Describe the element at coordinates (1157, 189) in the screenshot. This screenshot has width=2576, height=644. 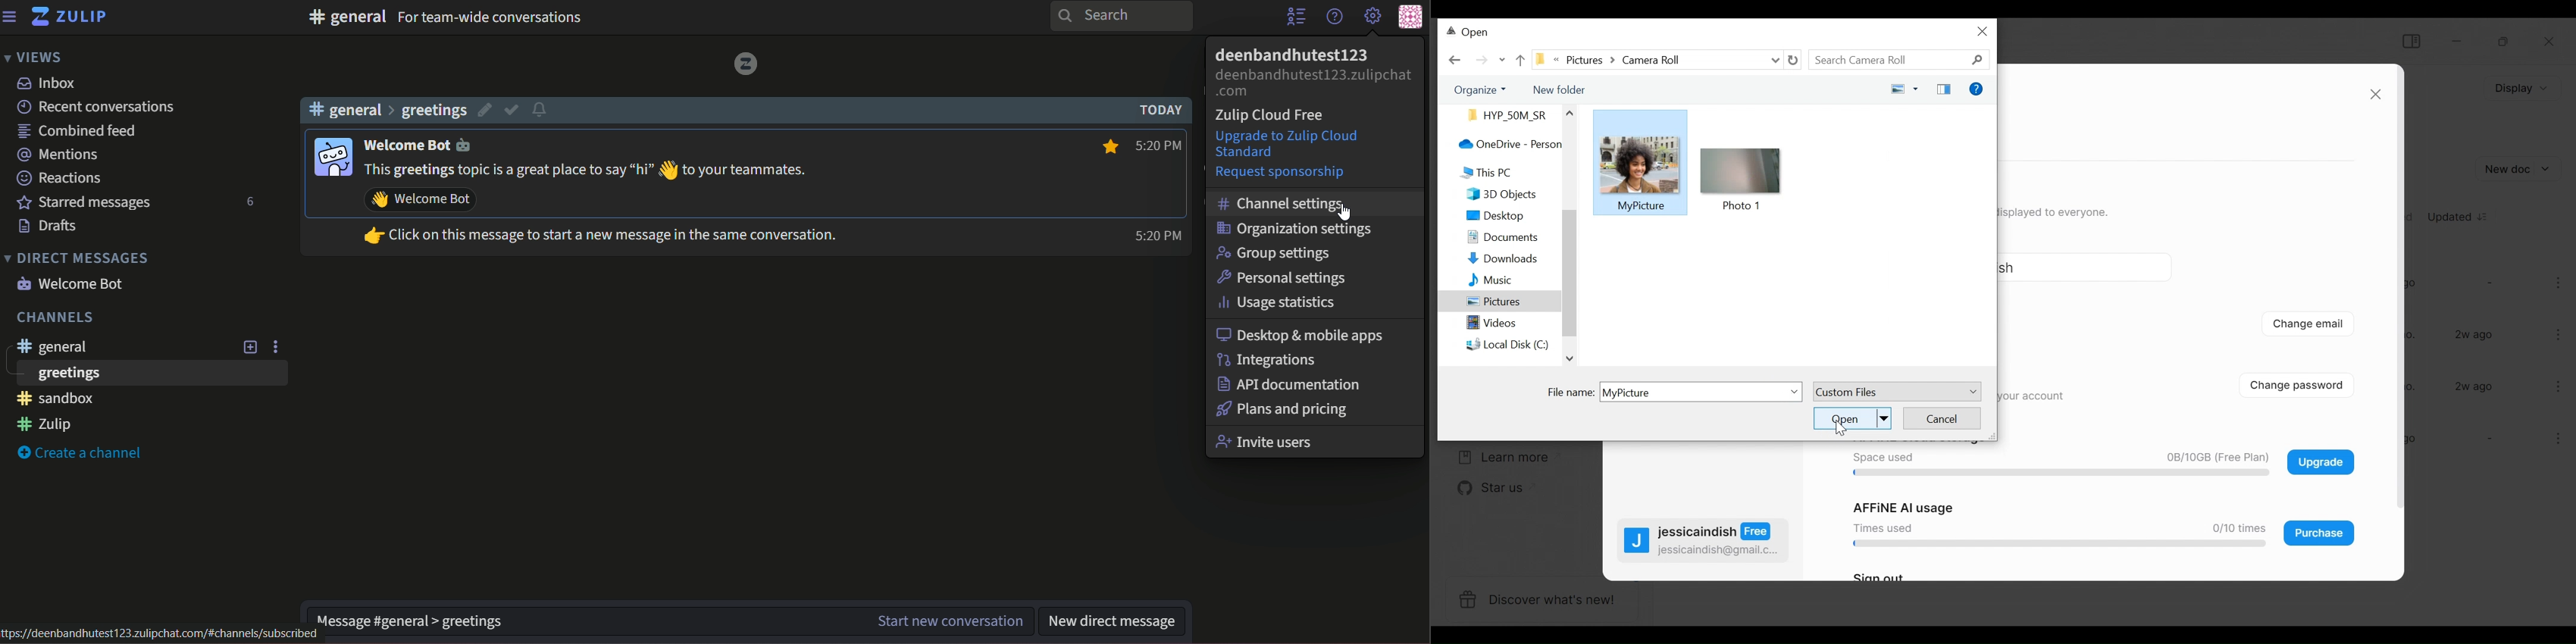
I see `time` at that location.